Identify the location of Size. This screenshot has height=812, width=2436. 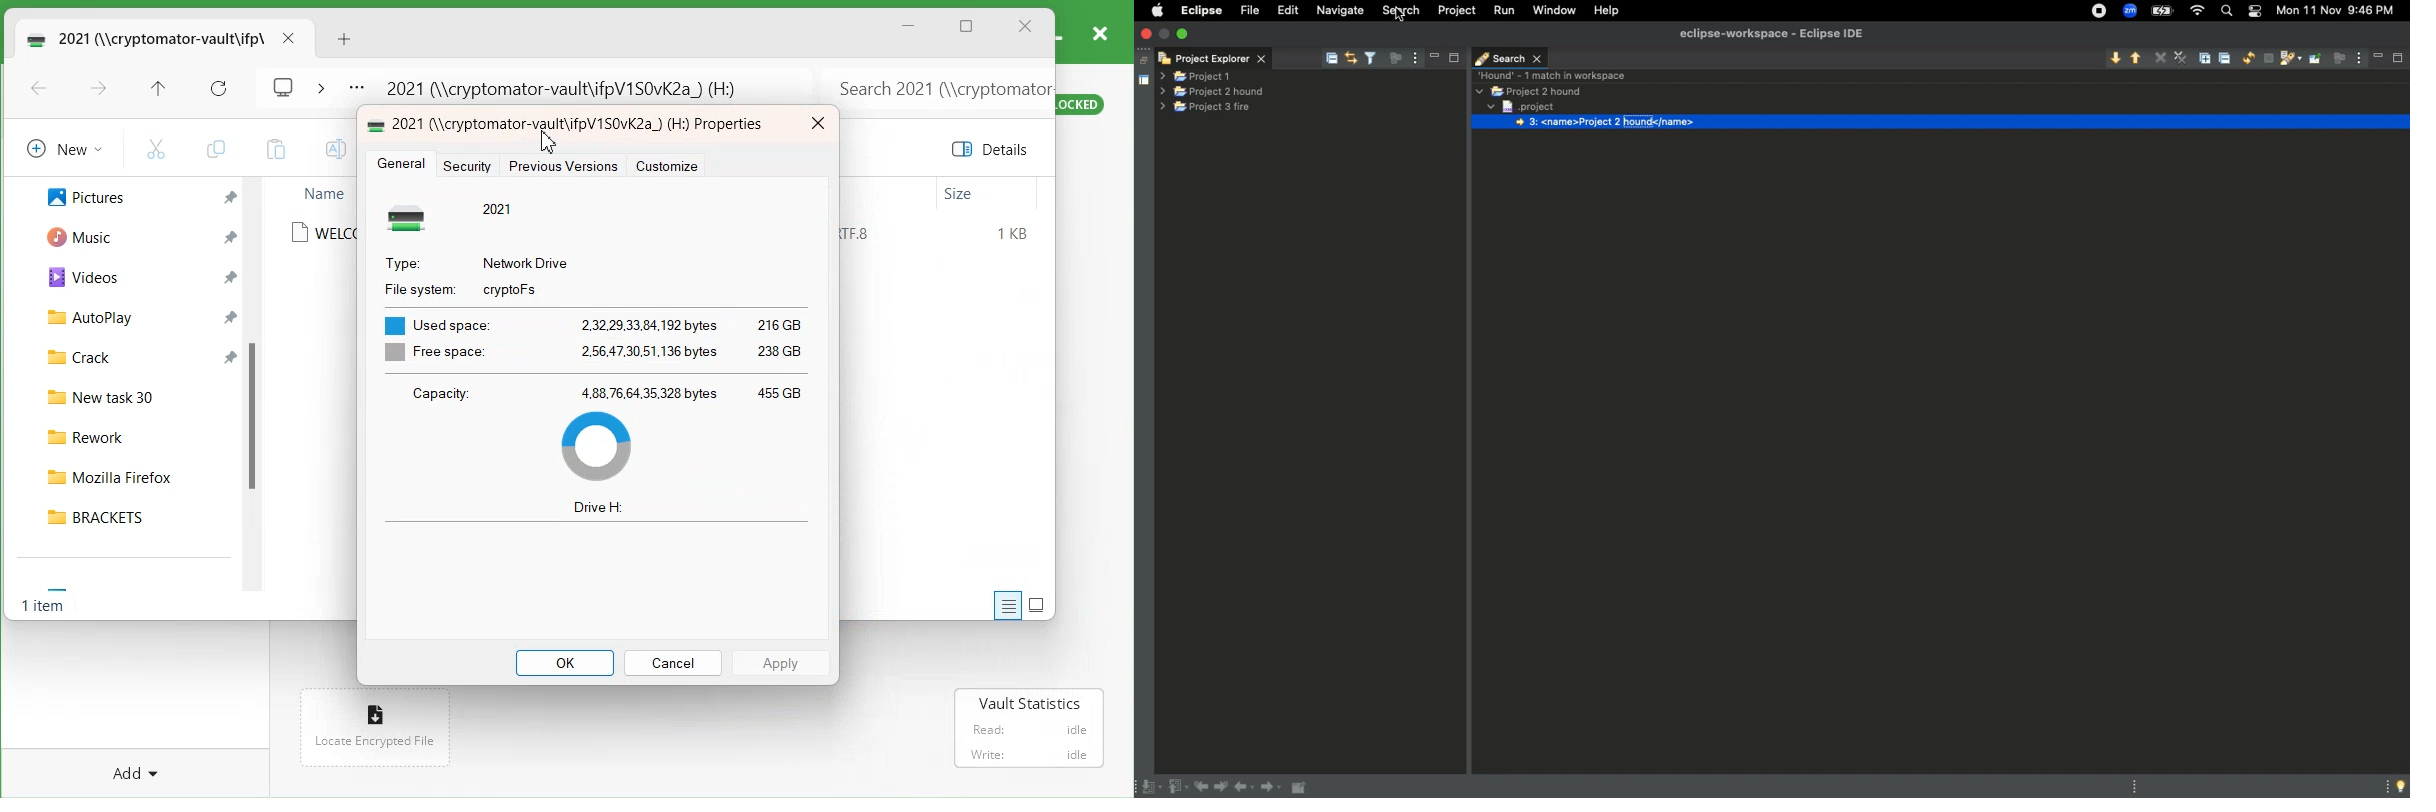
(959, 194).